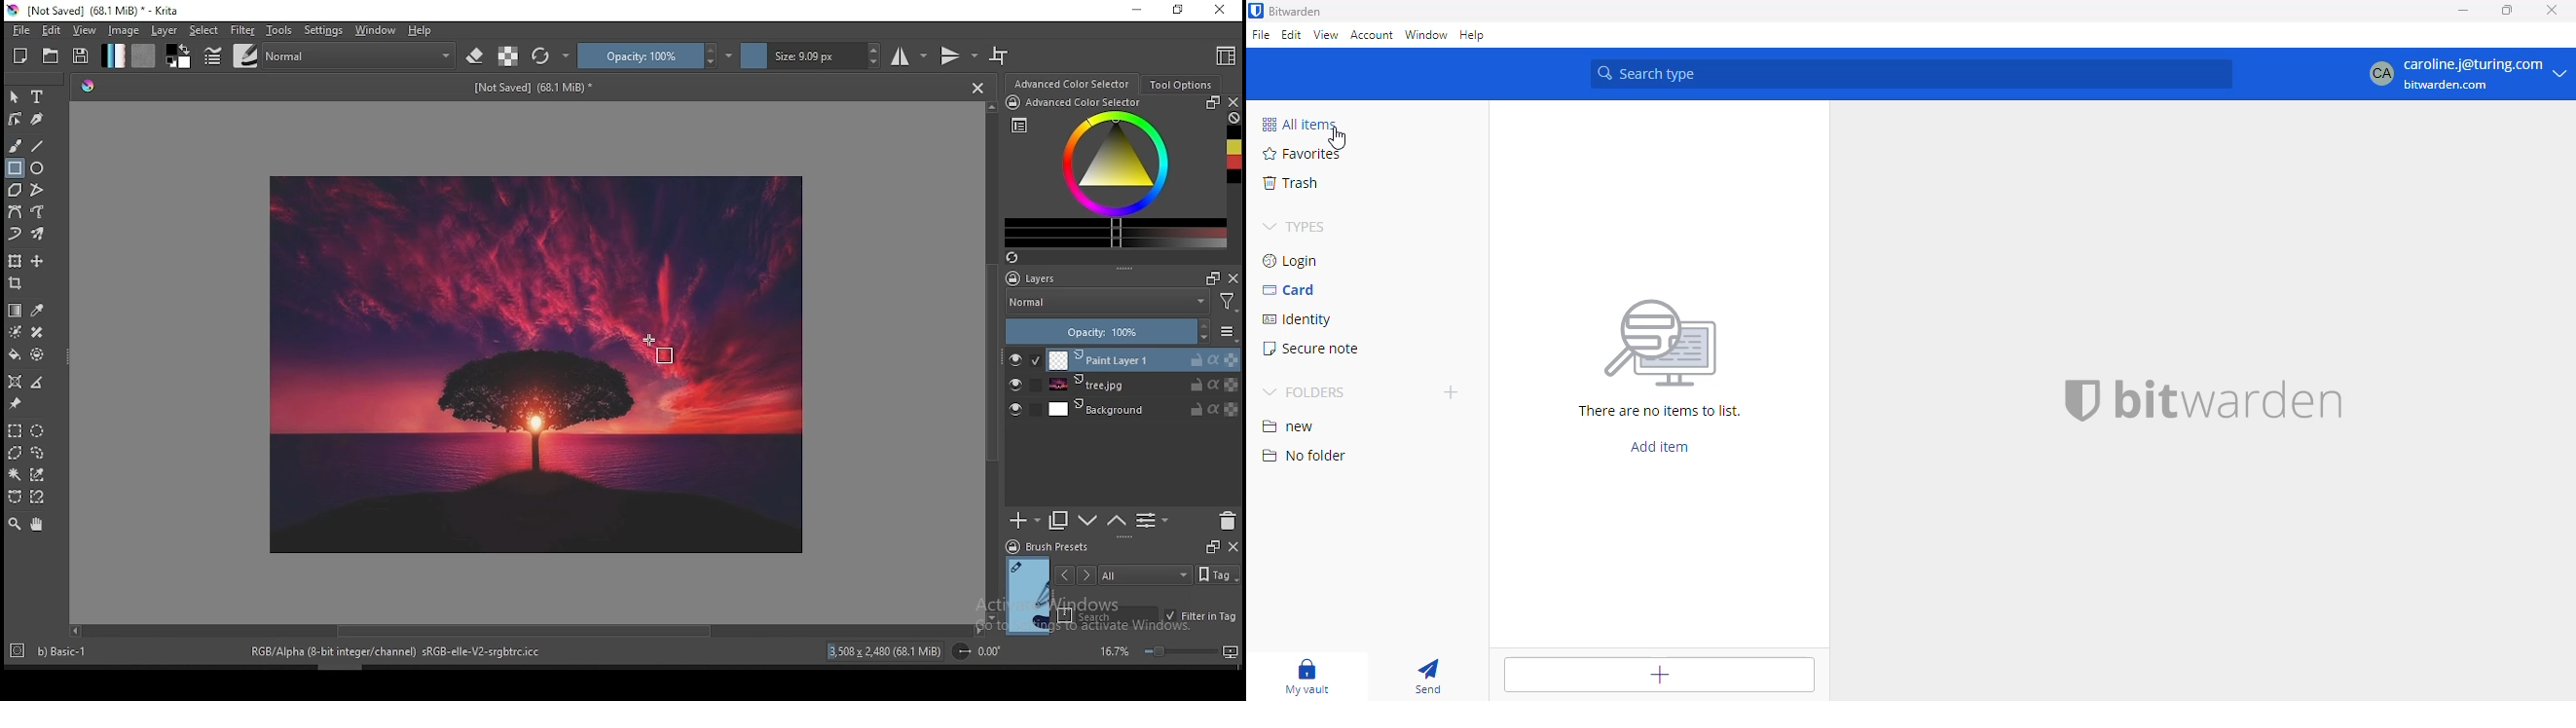 The width and height of the screenshot is (2576, 728). I want to click on paint bucket tool, so click(17, 355).